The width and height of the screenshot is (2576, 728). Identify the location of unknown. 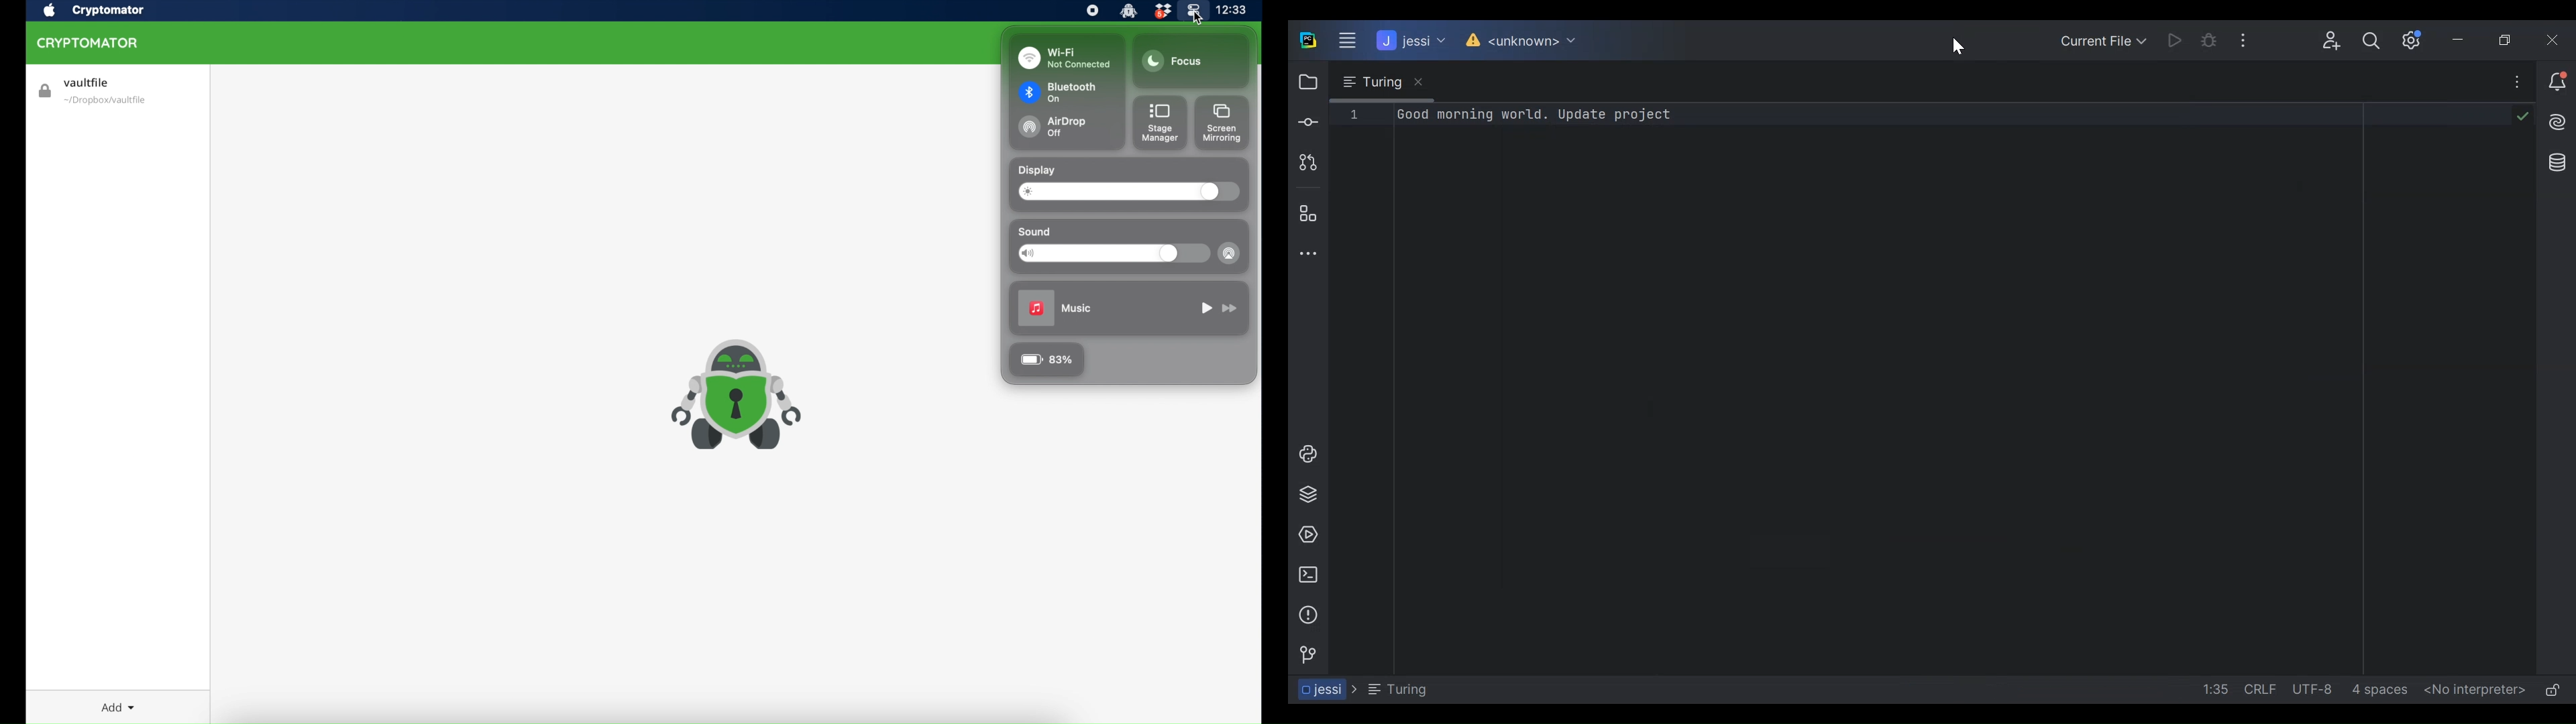
(1522, 42).